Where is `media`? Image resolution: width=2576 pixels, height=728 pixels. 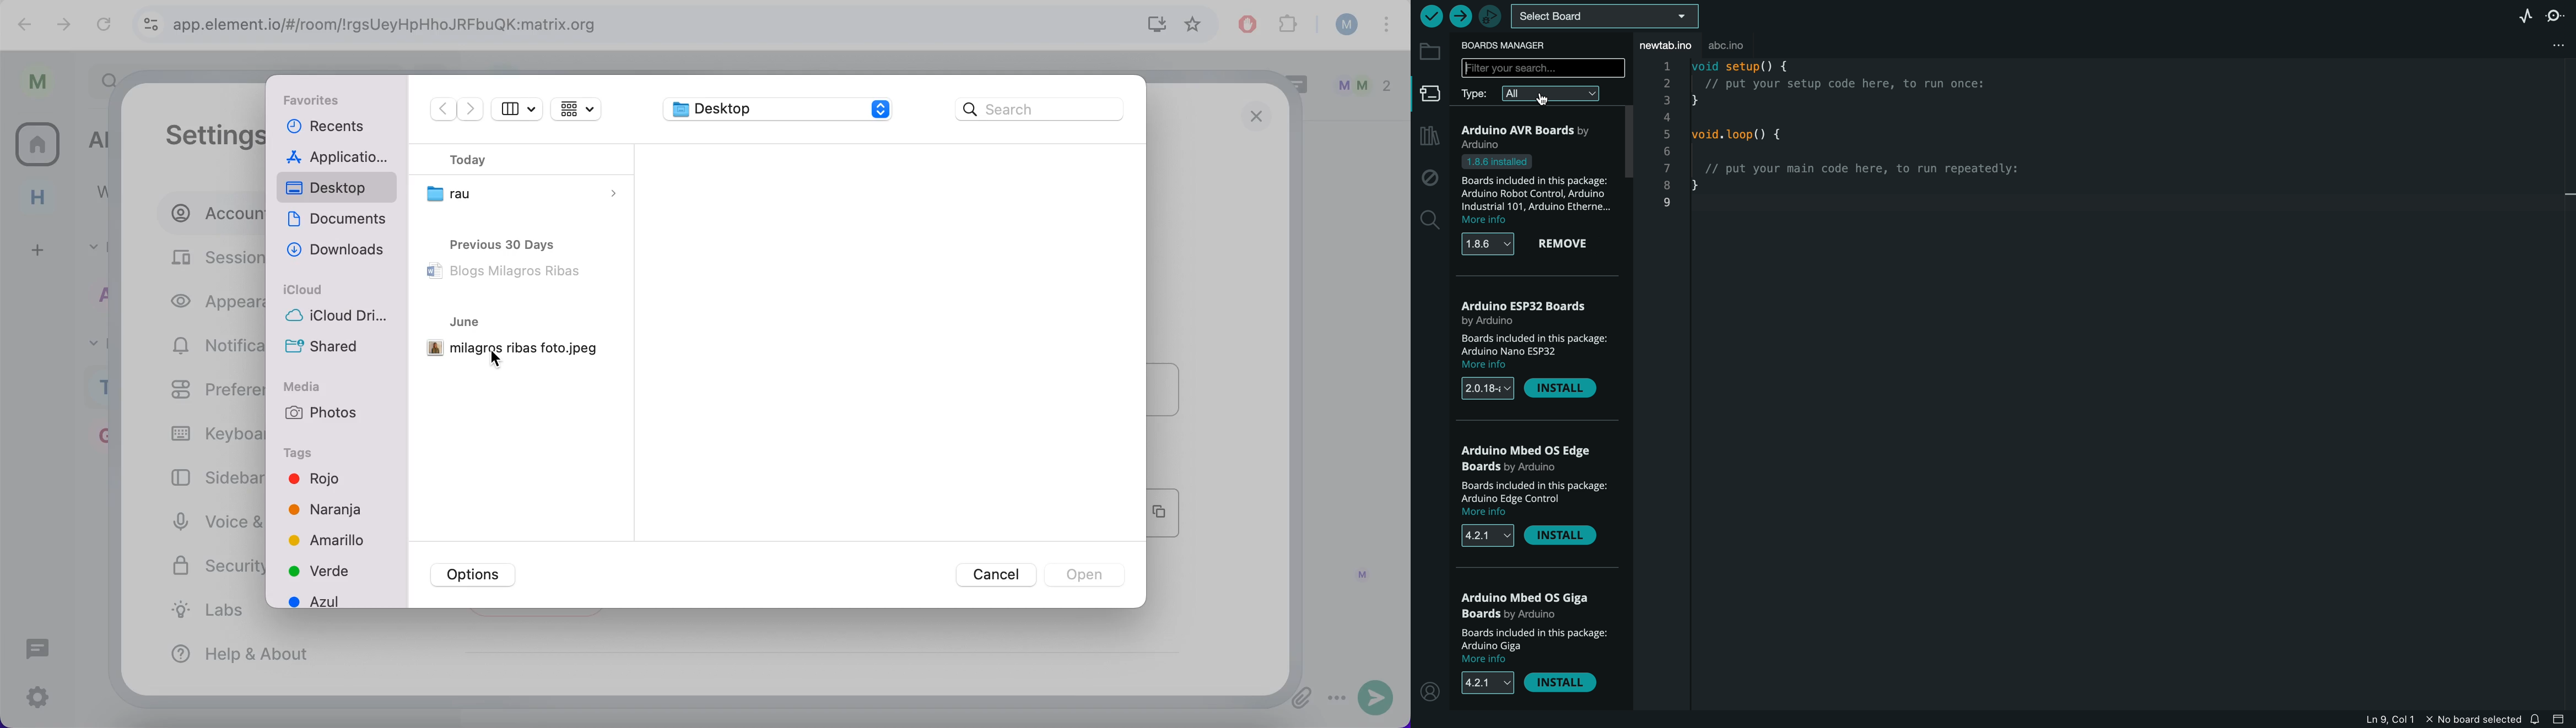
media is located at coordinates (304, 385).